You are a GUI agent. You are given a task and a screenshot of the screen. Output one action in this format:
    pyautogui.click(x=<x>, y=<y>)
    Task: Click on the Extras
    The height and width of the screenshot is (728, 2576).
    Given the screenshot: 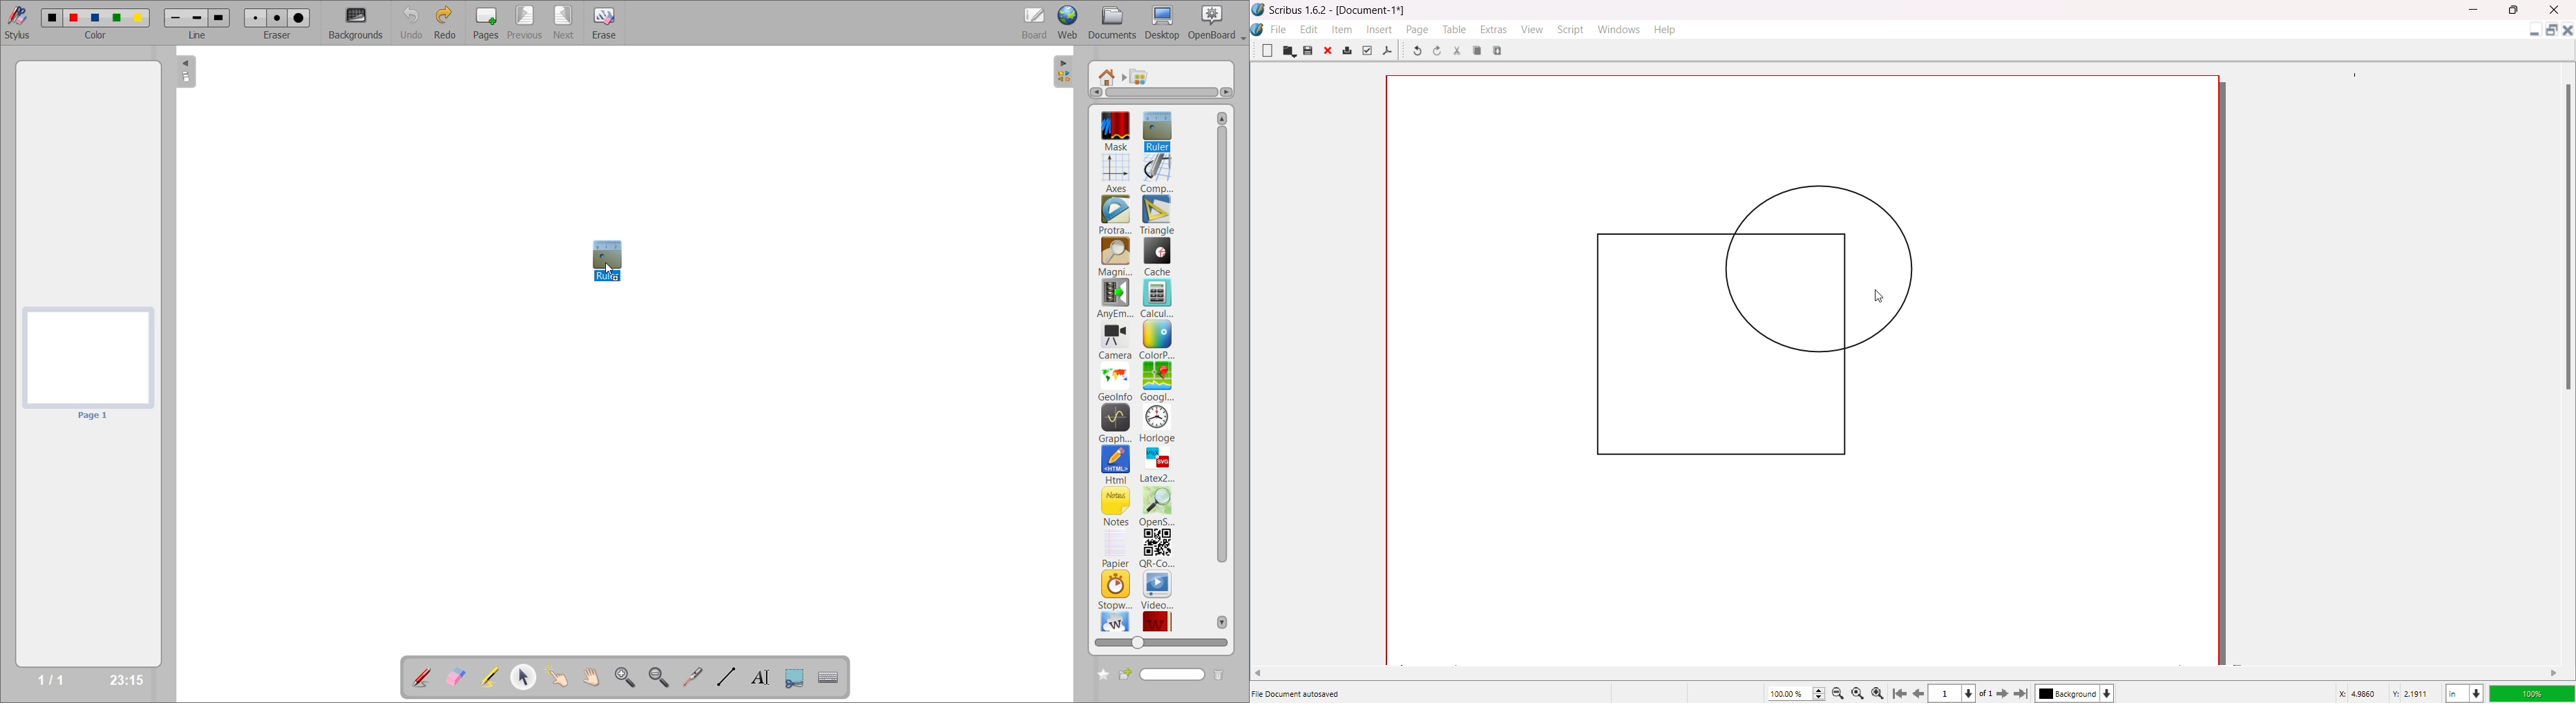 What is the action you would take?
    pyautogui.click(x=1494, y=29)
    